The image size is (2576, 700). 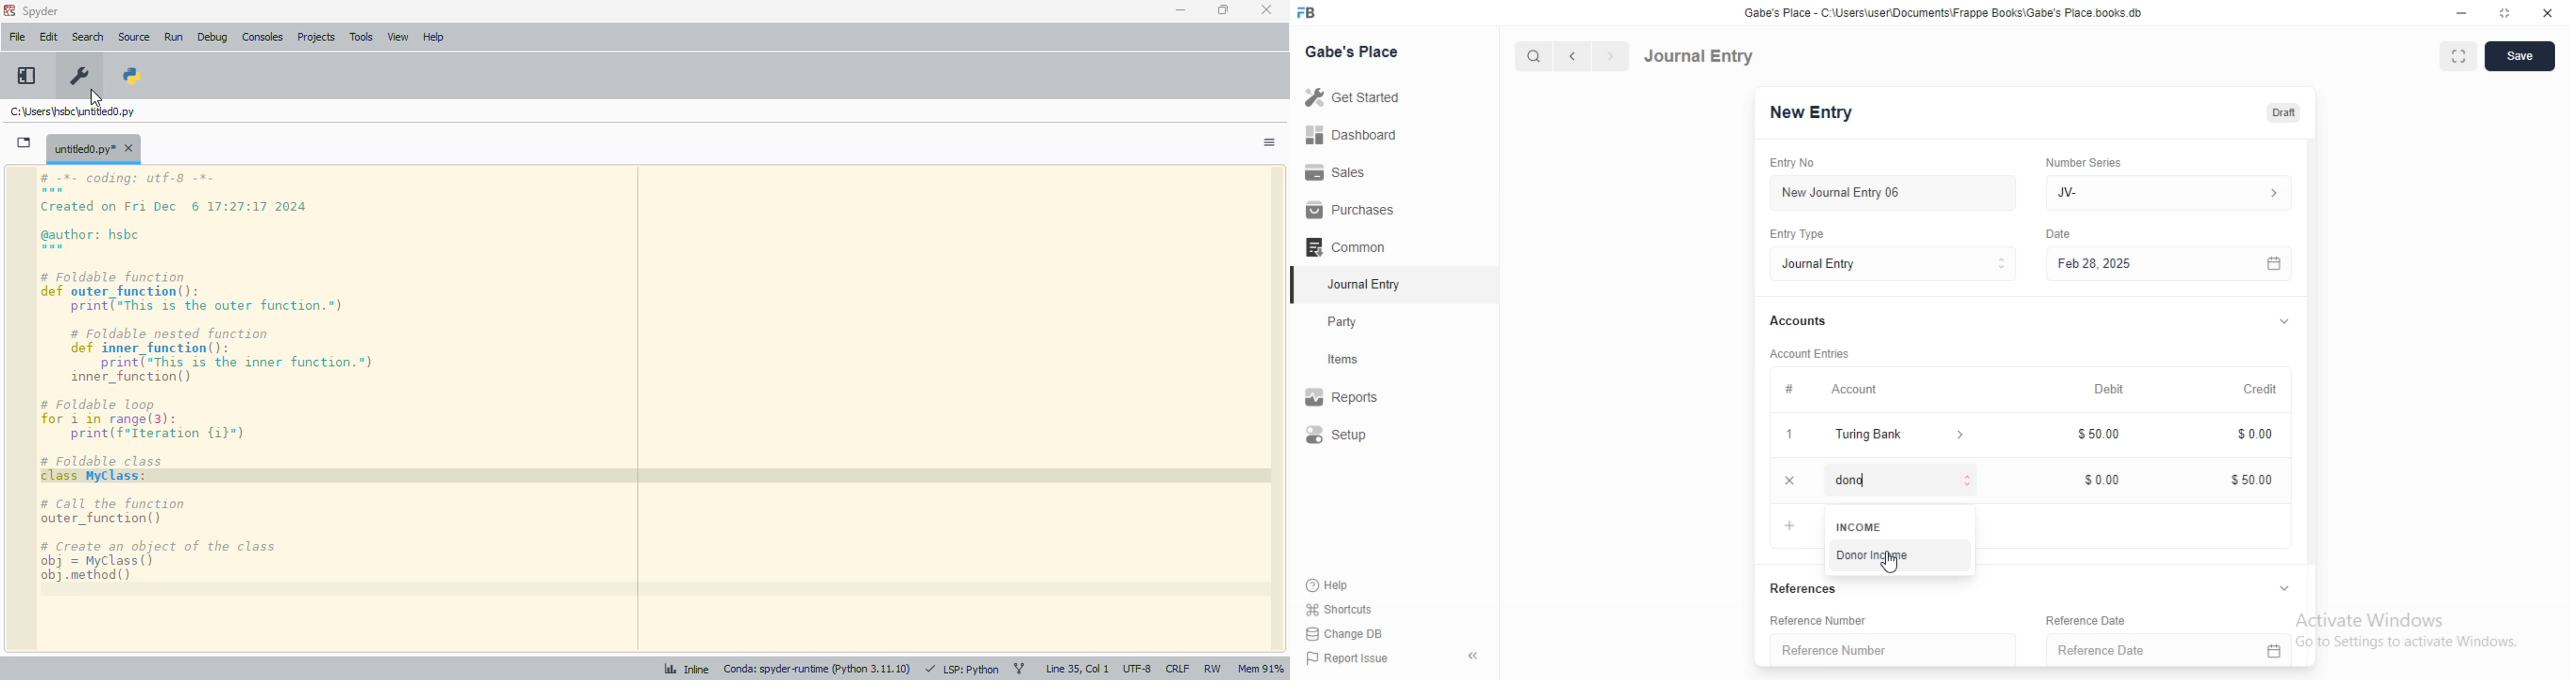 I want to click on turing bank, so click(x=1896, y=436).